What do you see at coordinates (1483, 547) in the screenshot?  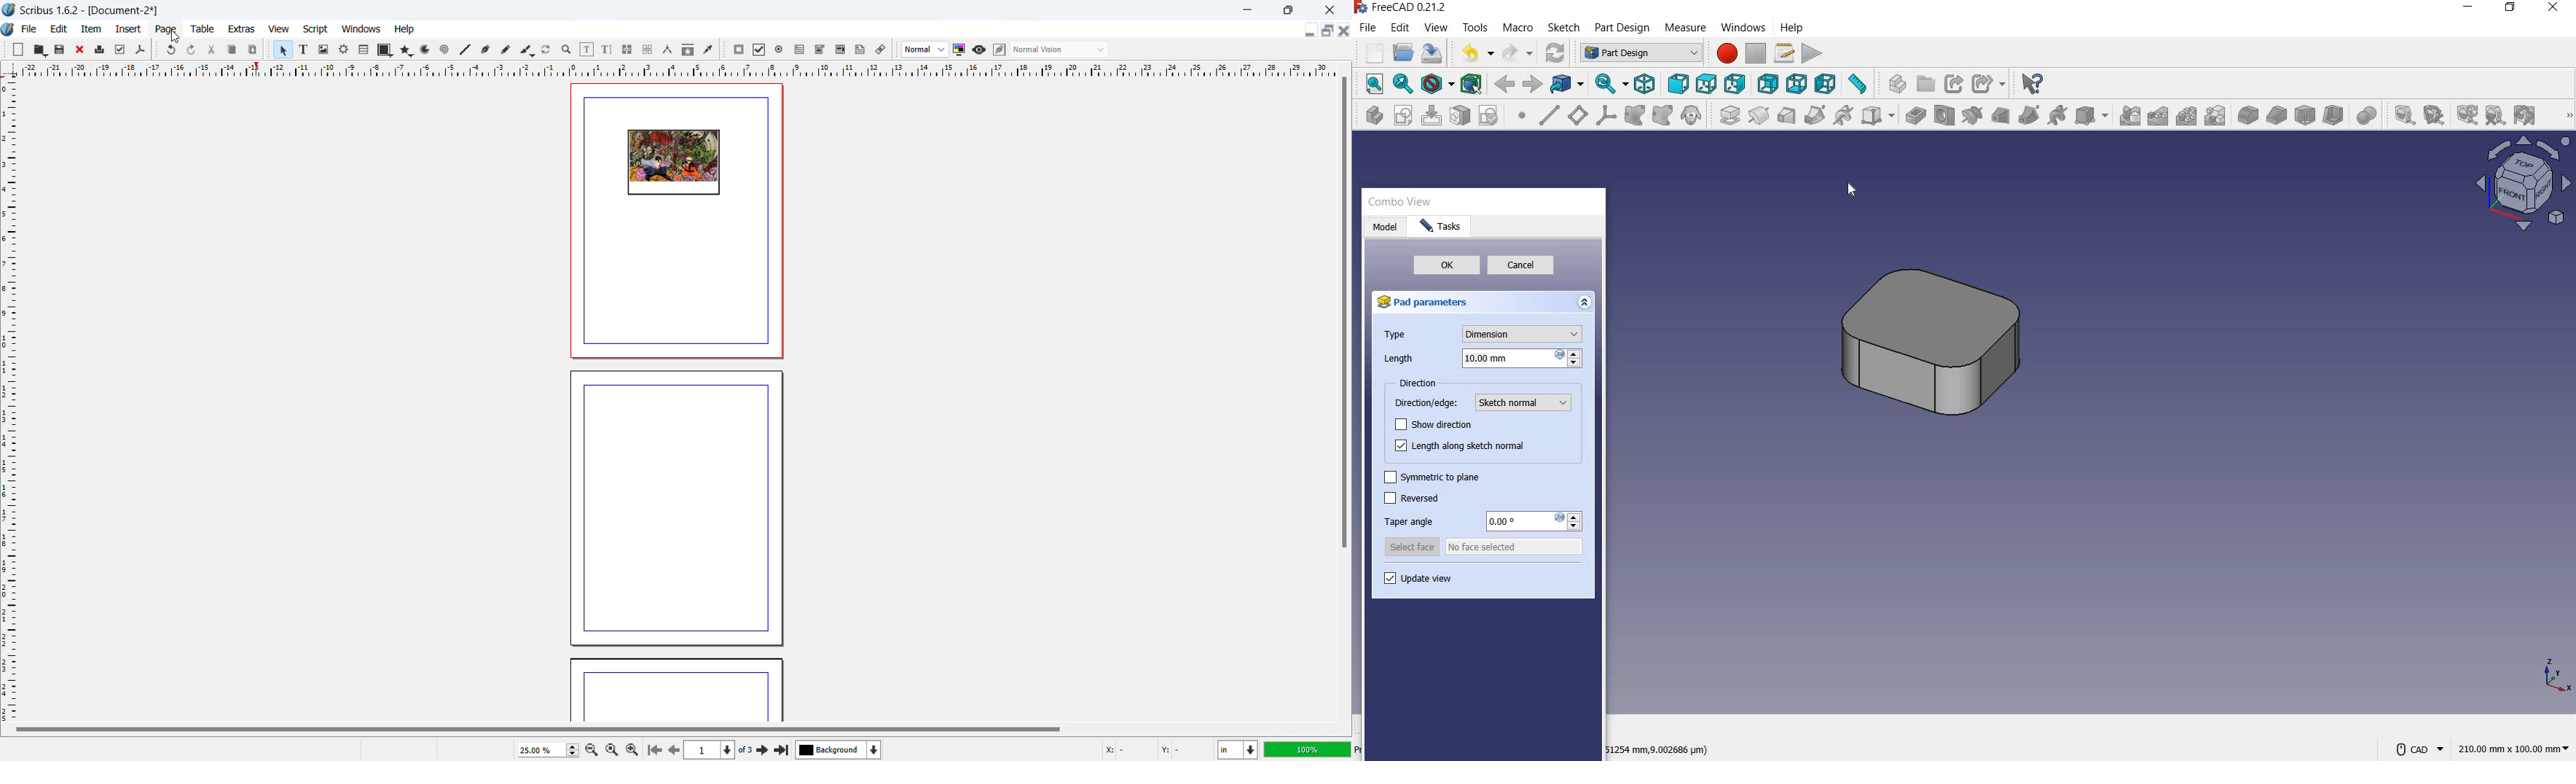 I see `select face` at bounding box center [1483, 547].